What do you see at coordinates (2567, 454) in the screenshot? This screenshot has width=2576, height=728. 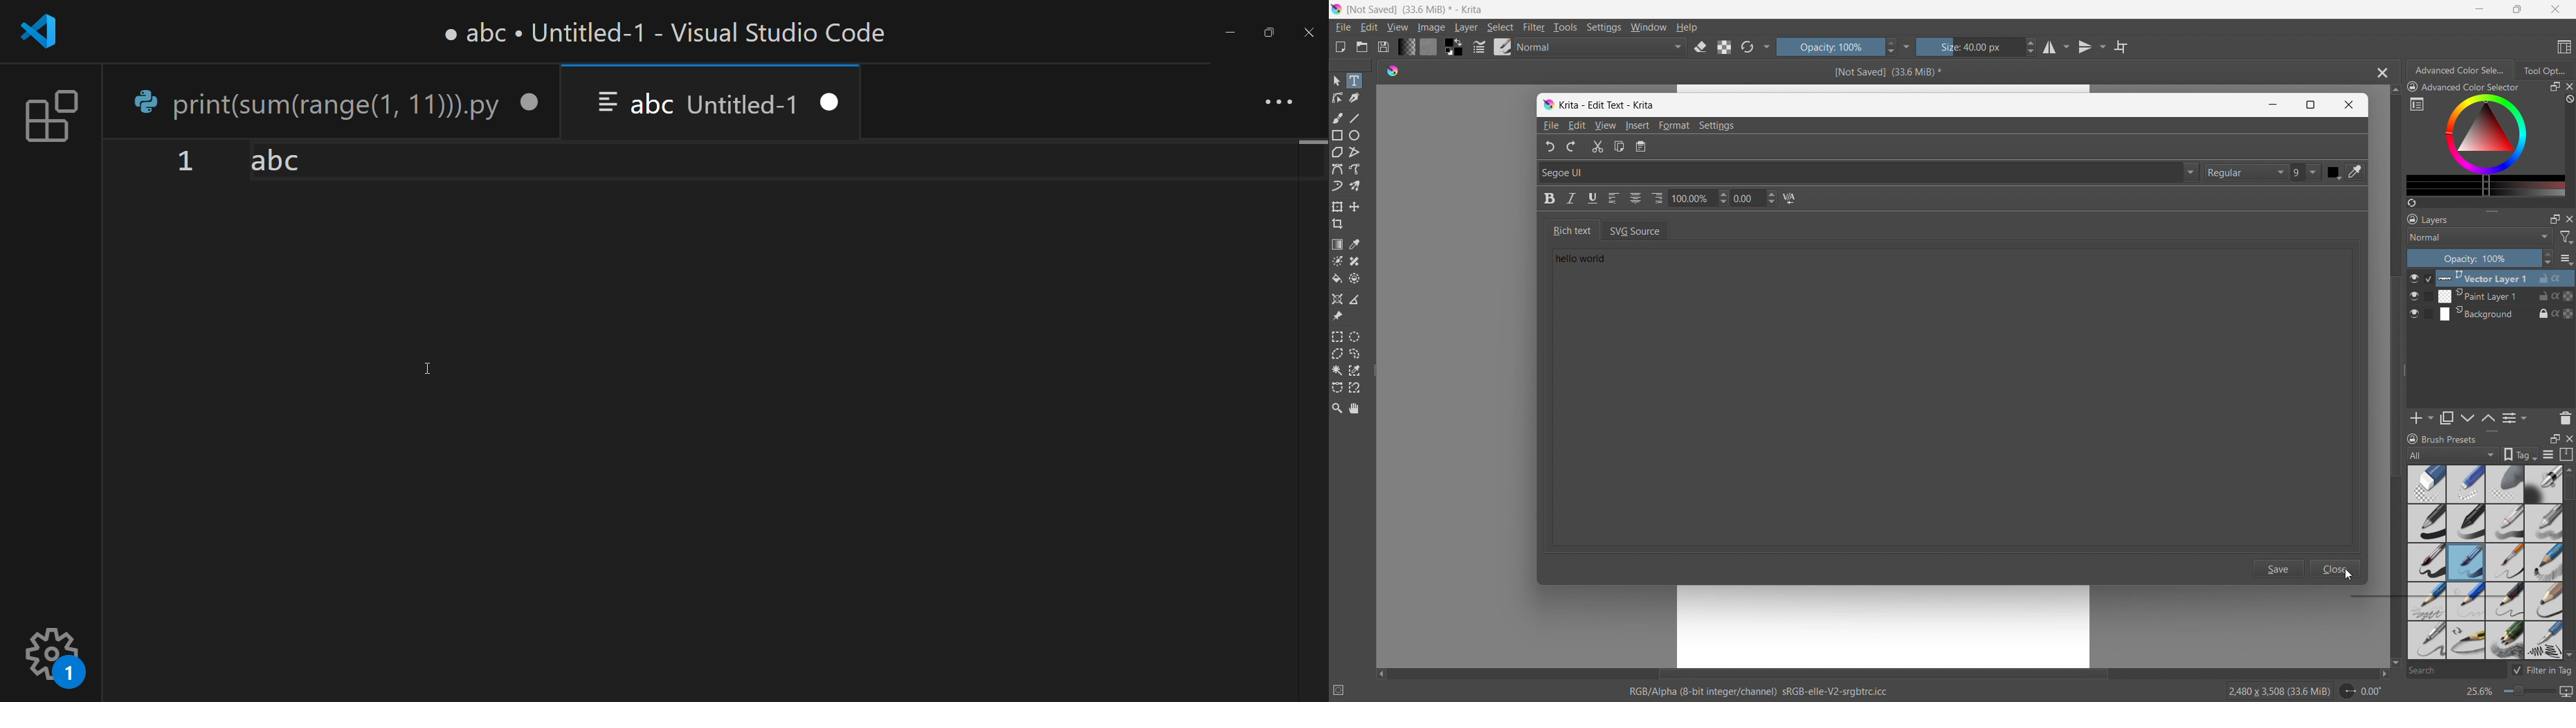 I see `storage resource` at bounding box center [2567, 454].